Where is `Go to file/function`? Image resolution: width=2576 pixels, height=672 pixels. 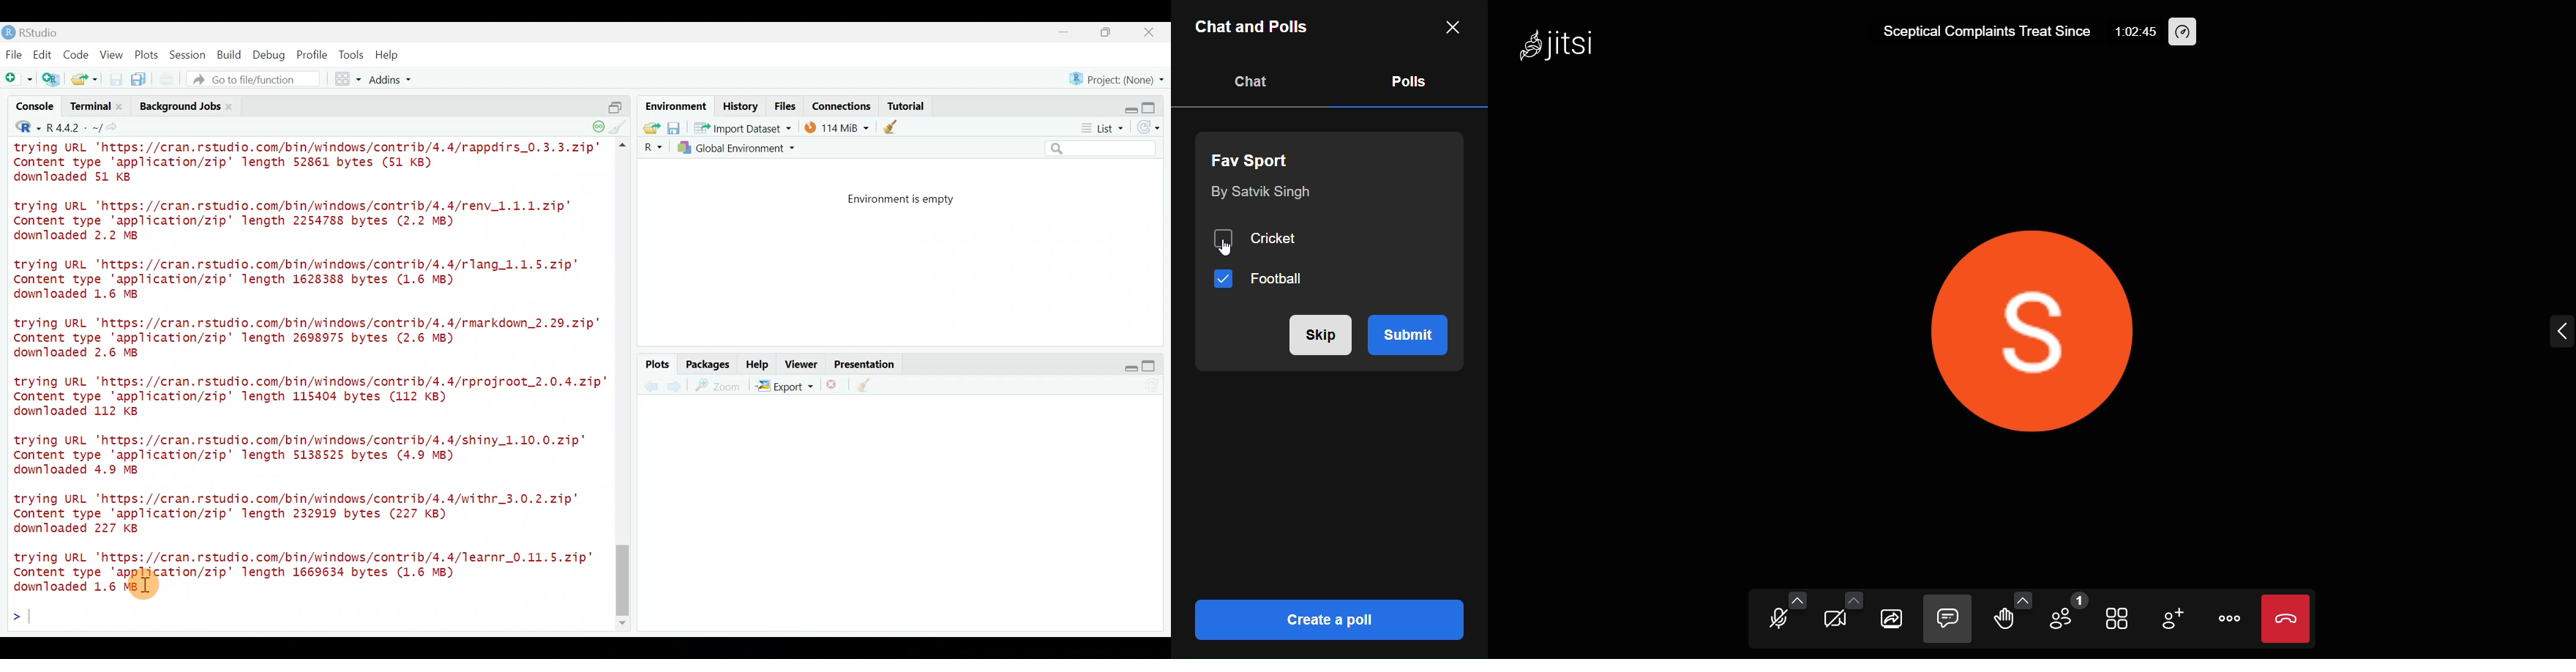
Go to file/function is located at coordinates (259, 79).